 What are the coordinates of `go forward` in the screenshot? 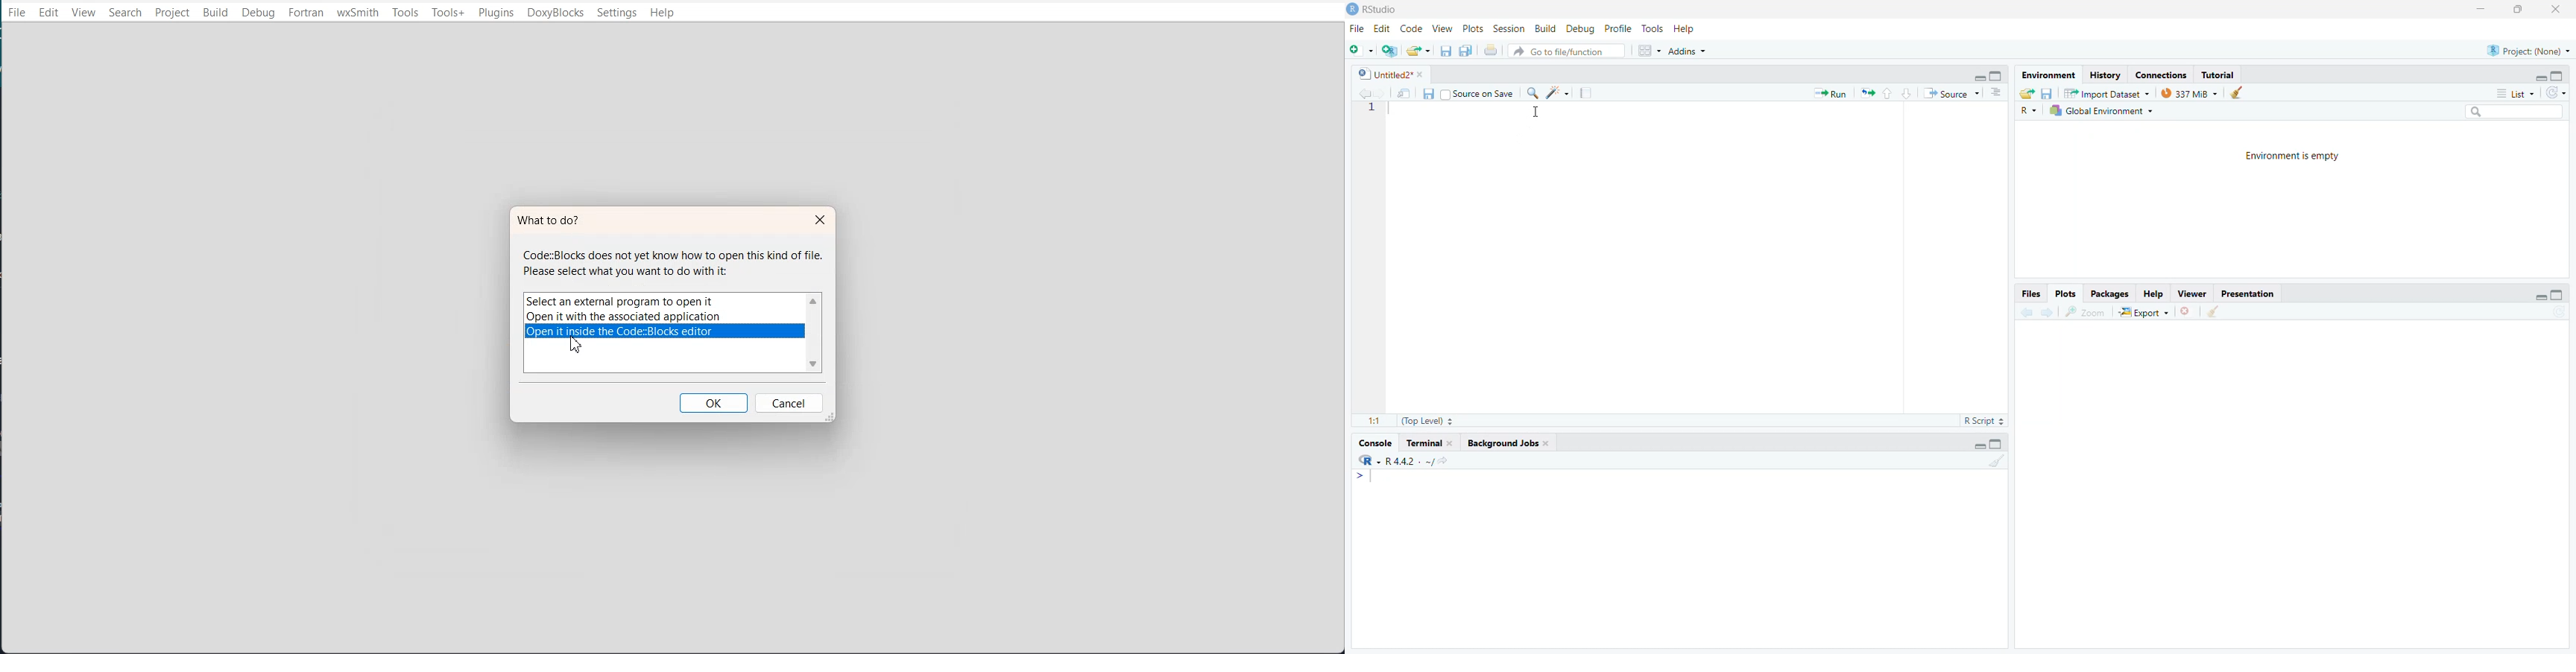 It's located at (2048, 313).